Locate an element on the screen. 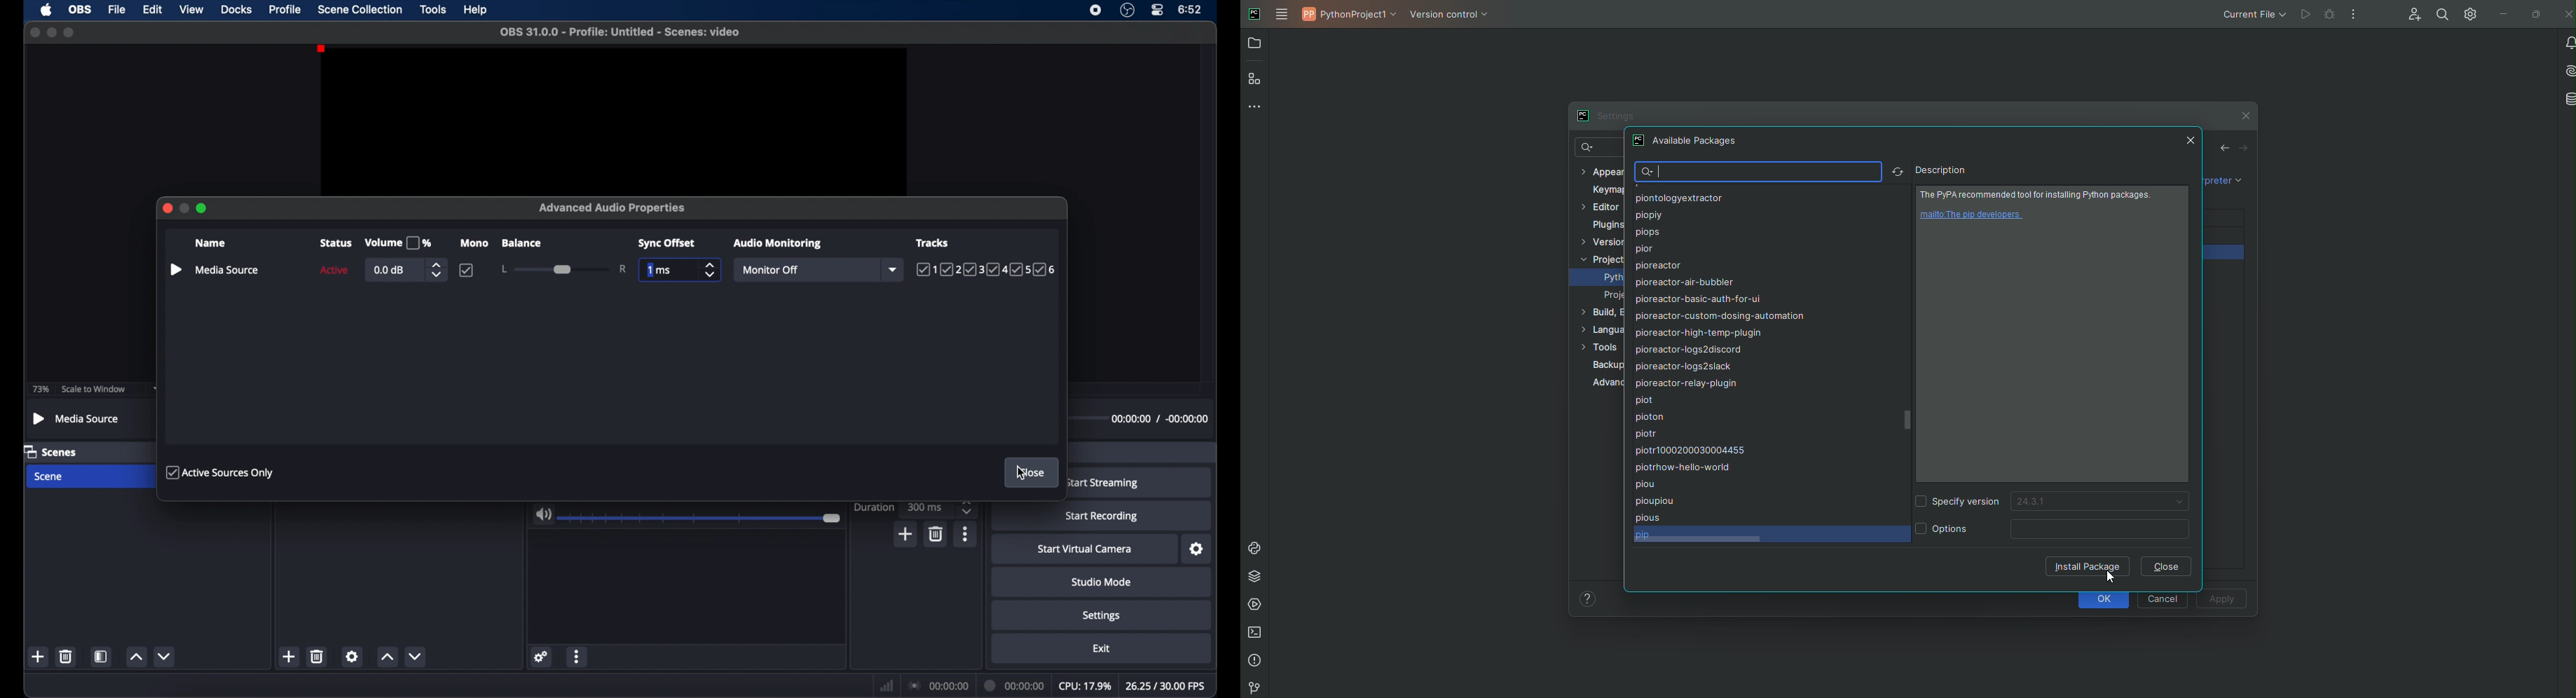 The image size is (2576, 700). audio monitoring  is located at coordinates (779, 244).